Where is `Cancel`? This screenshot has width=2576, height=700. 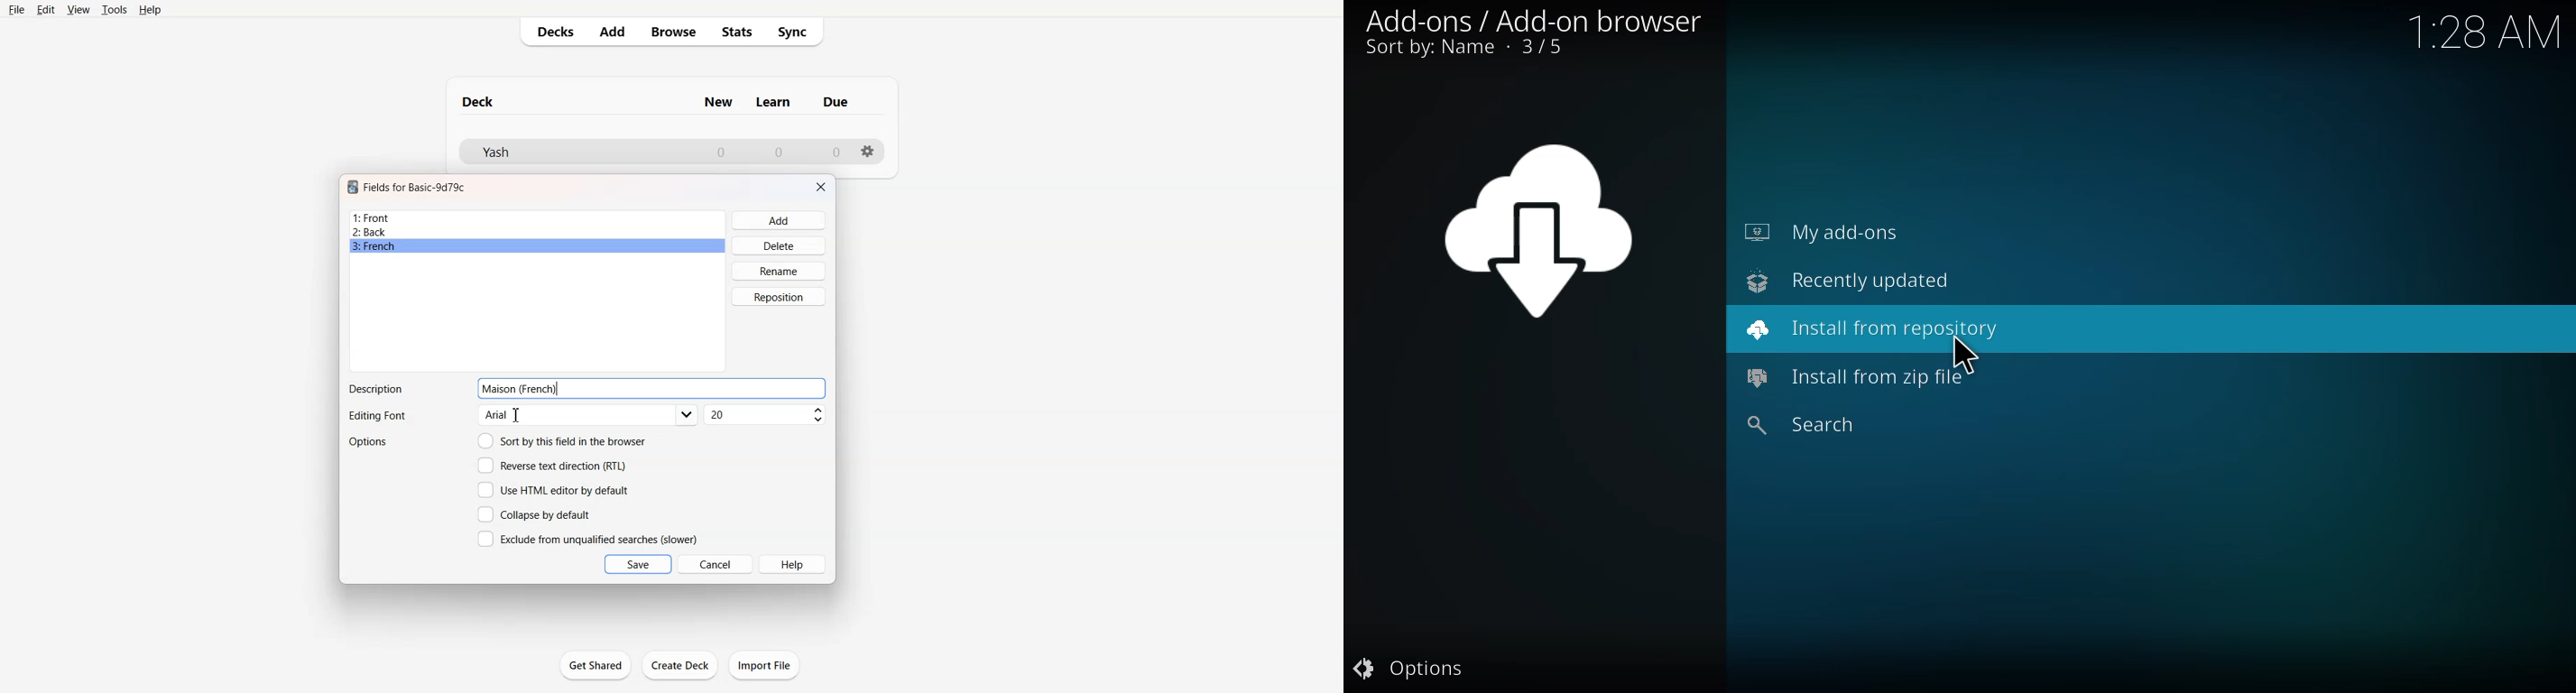
Cancel is located at coordinates (716, 564).